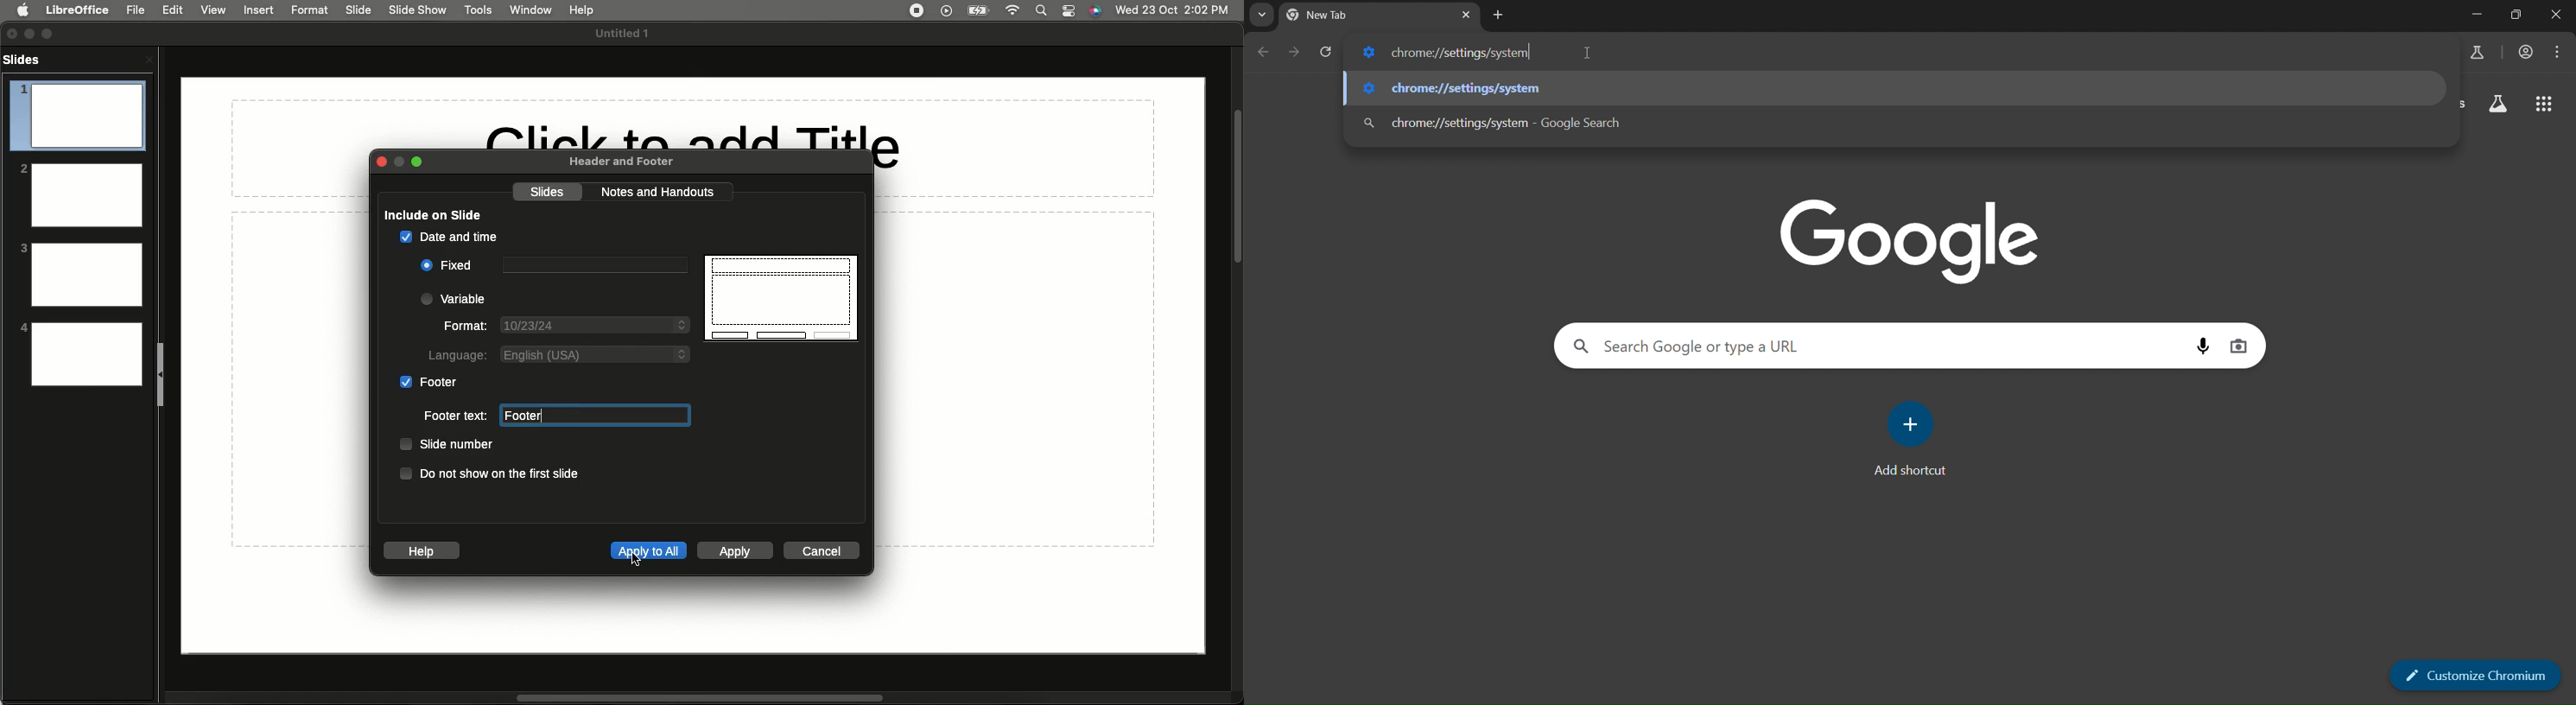 This screenshot has height=728, width=2576. I want to click on Language, so click(454, 354).